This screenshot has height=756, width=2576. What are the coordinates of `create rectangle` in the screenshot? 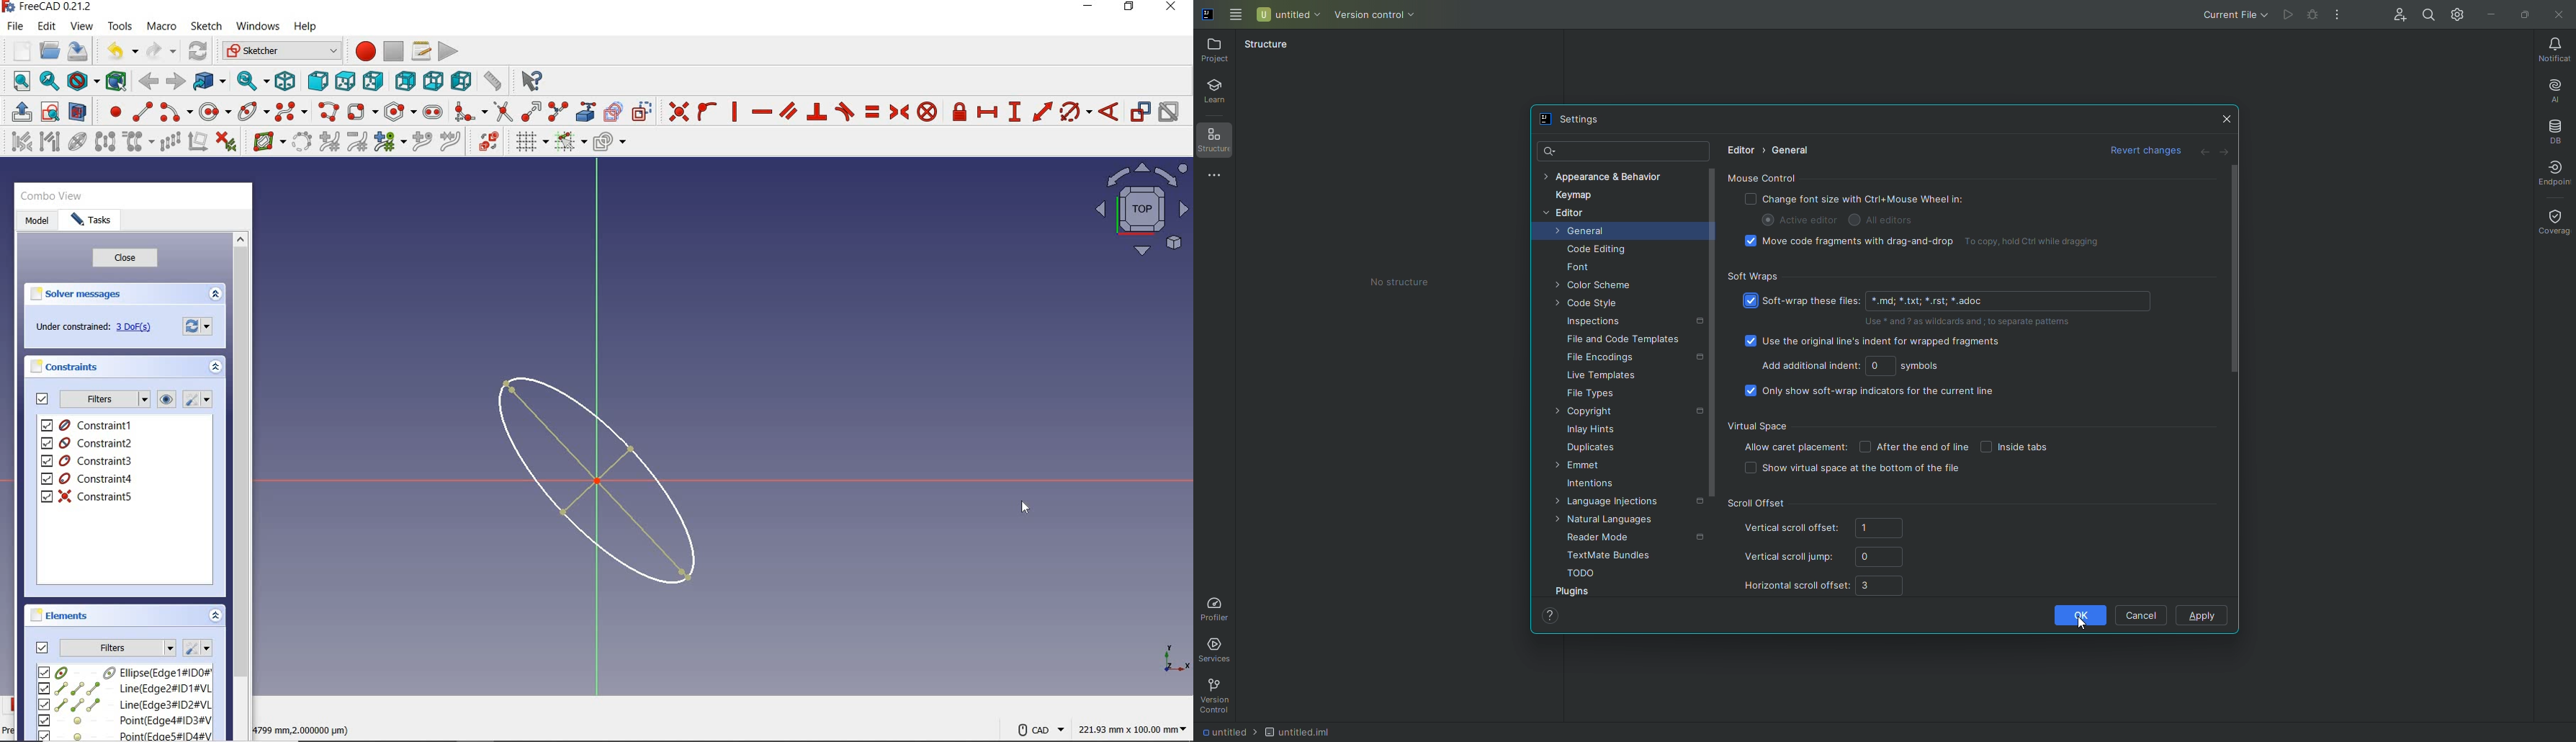 It's located at (362, 112).